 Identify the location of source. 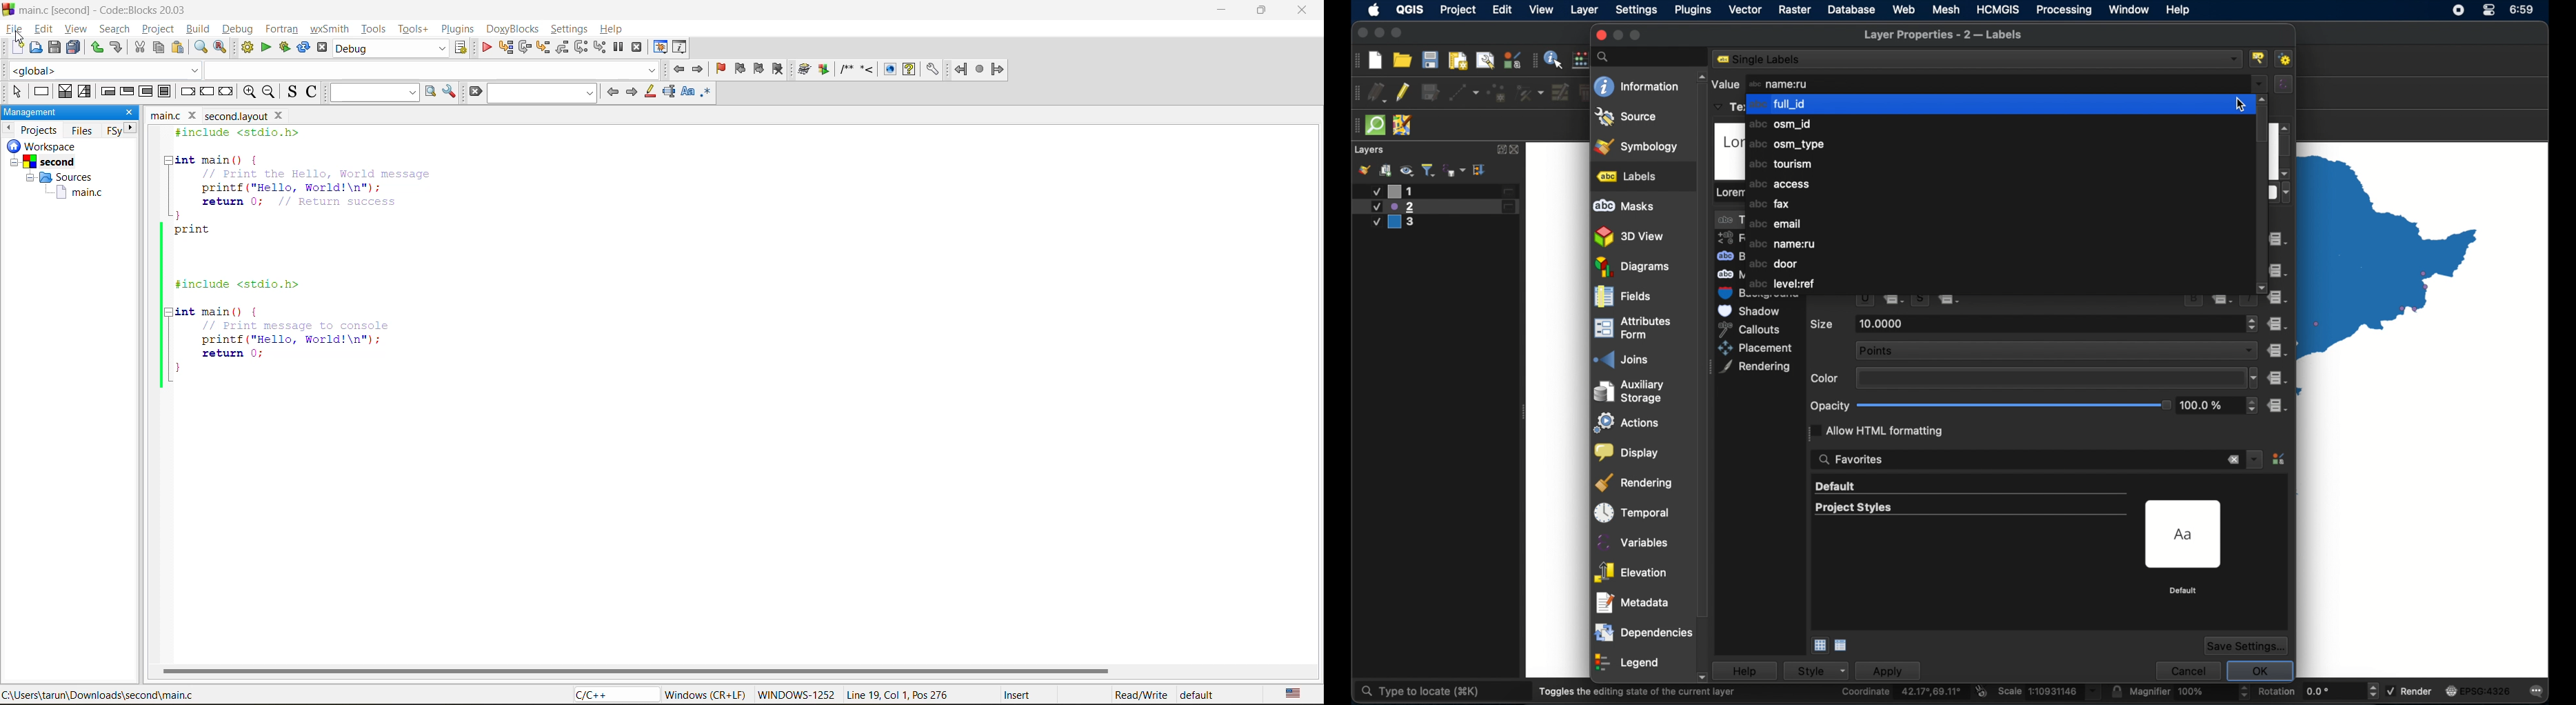
(1627, 117).